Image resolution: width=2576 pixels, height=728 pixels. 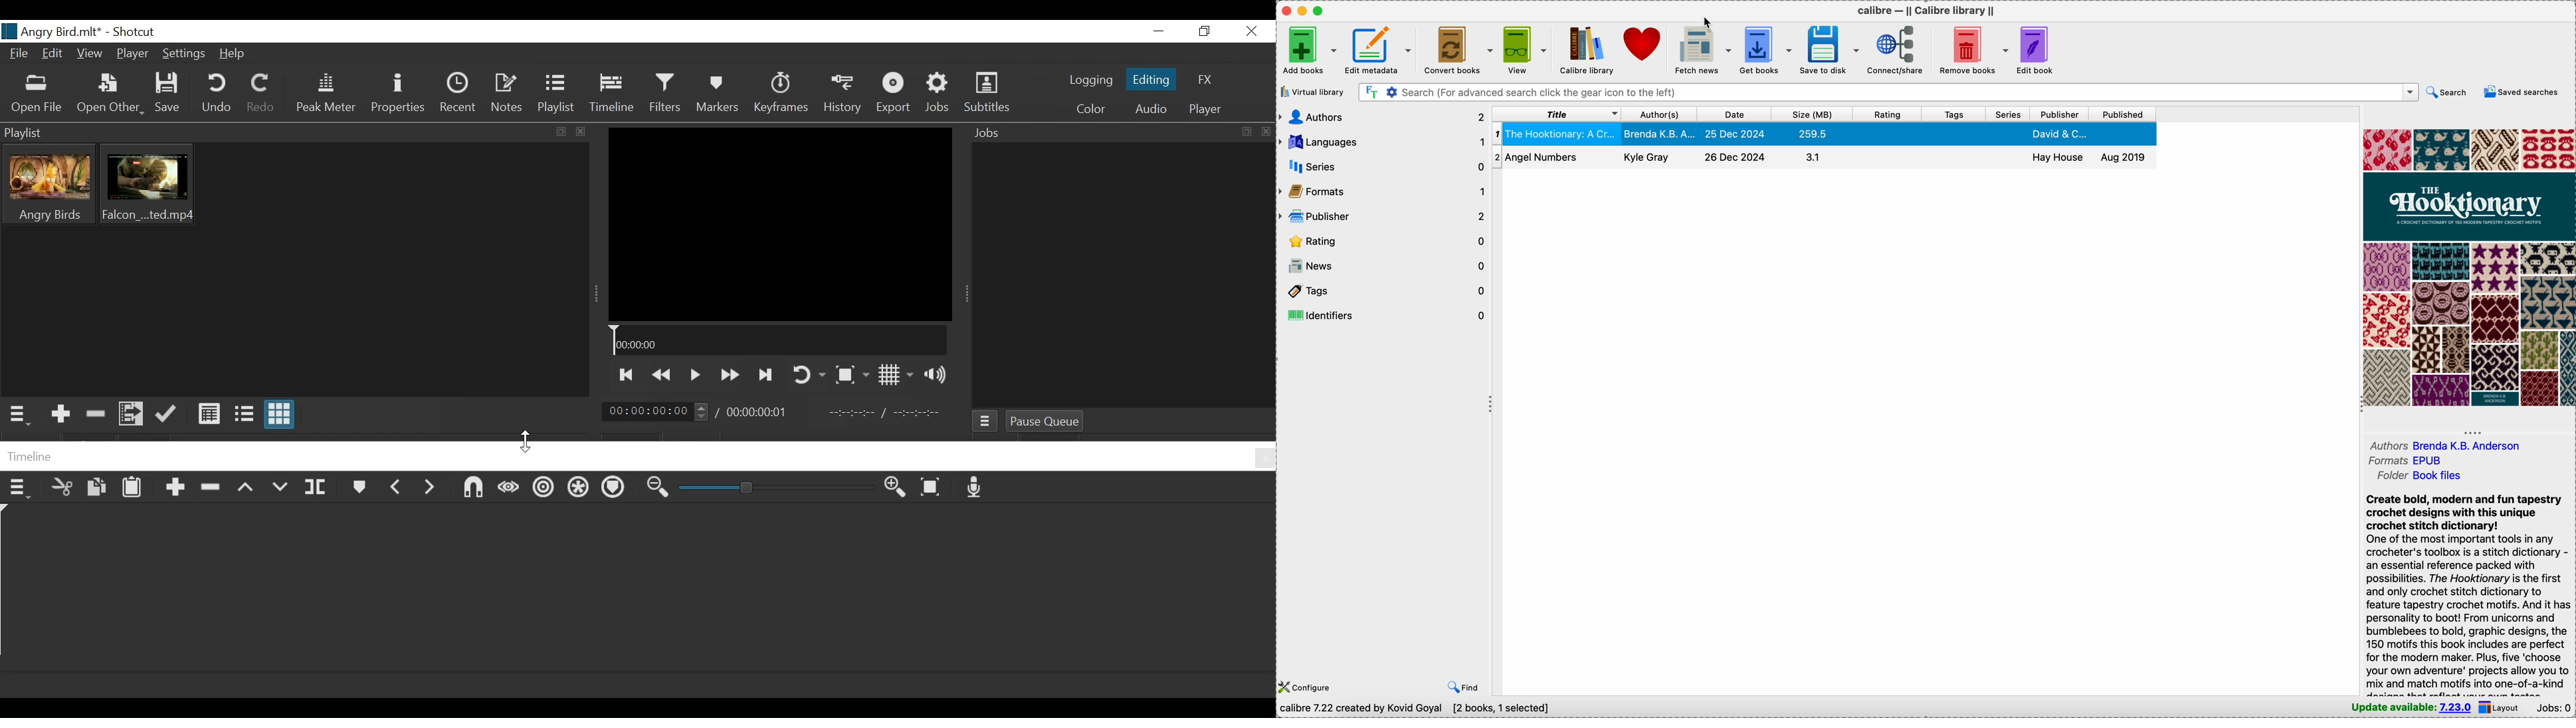 What do you see at coordinates (1308, 688) in the screenshot?
I see `configure` at bounding box center [1308, 688].